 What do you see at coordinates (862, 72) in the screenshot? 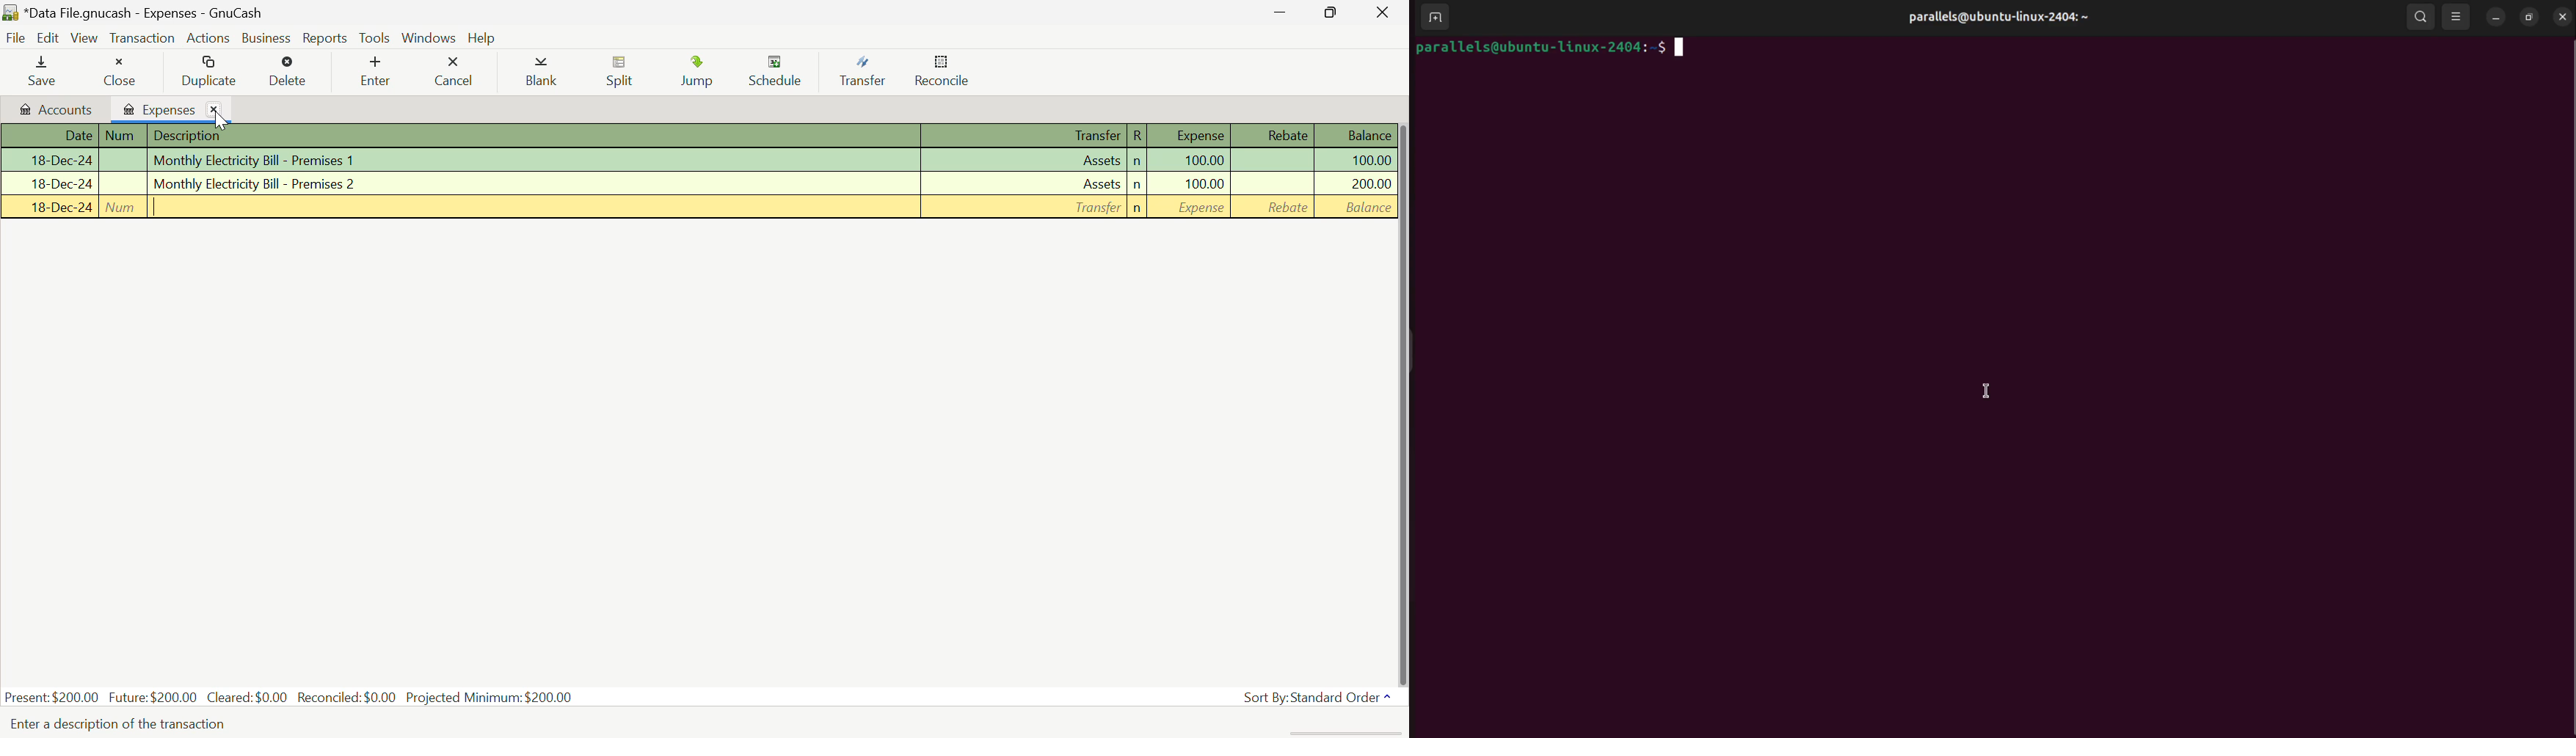
I see `Transfer` at bounding box center [862, 72].